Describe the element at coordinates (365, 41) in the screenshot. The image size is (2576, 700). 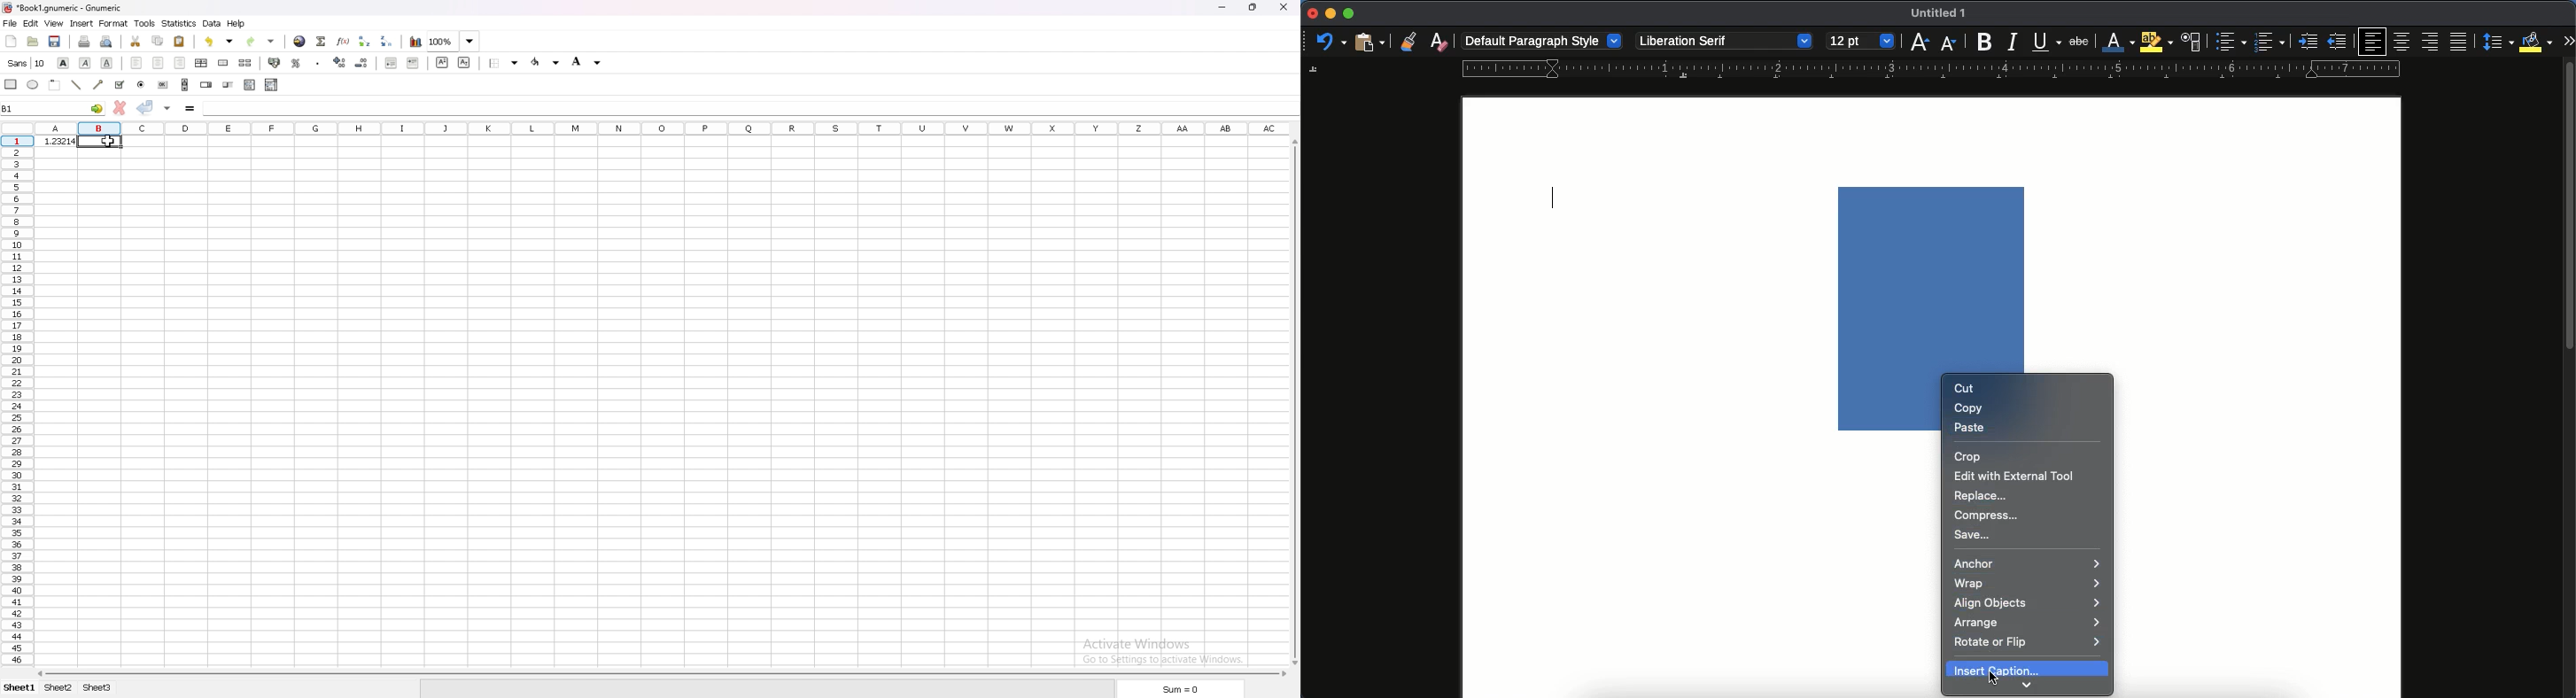
I see `sort ascending` at that location.